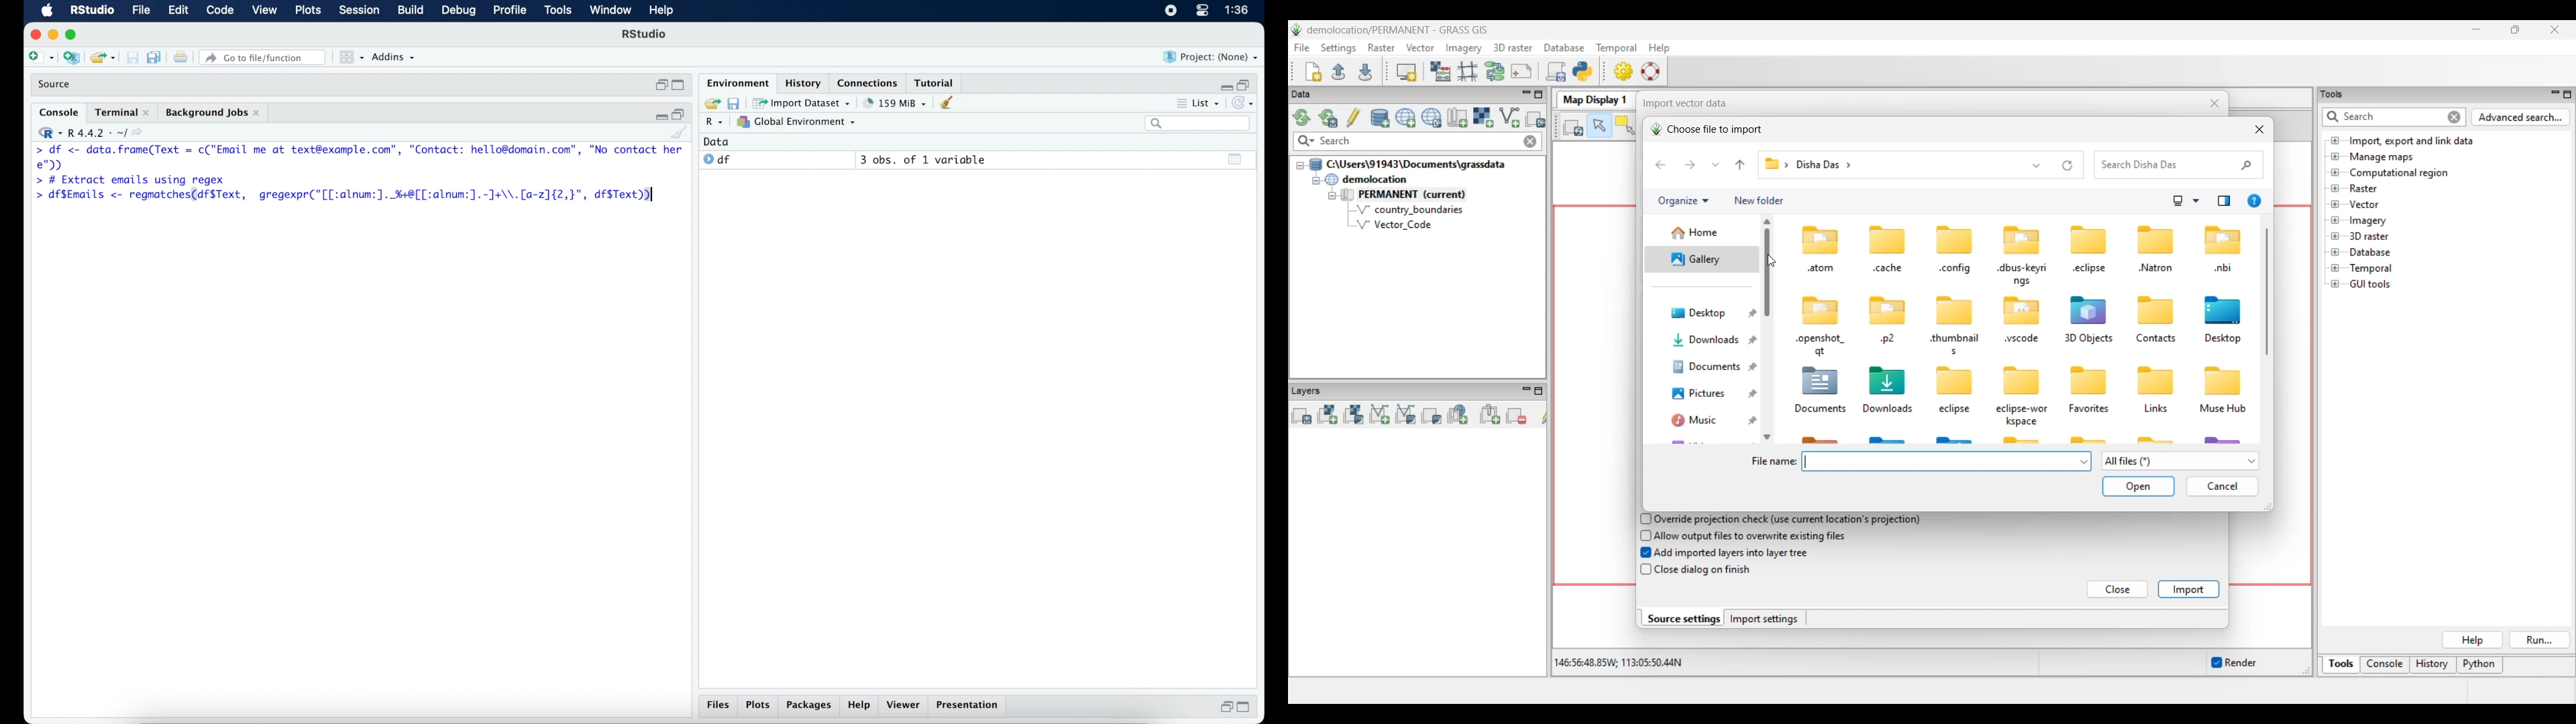 The height and width of the screenshot is (728, 2576). I want to click on save all documents, so click(154, 57).